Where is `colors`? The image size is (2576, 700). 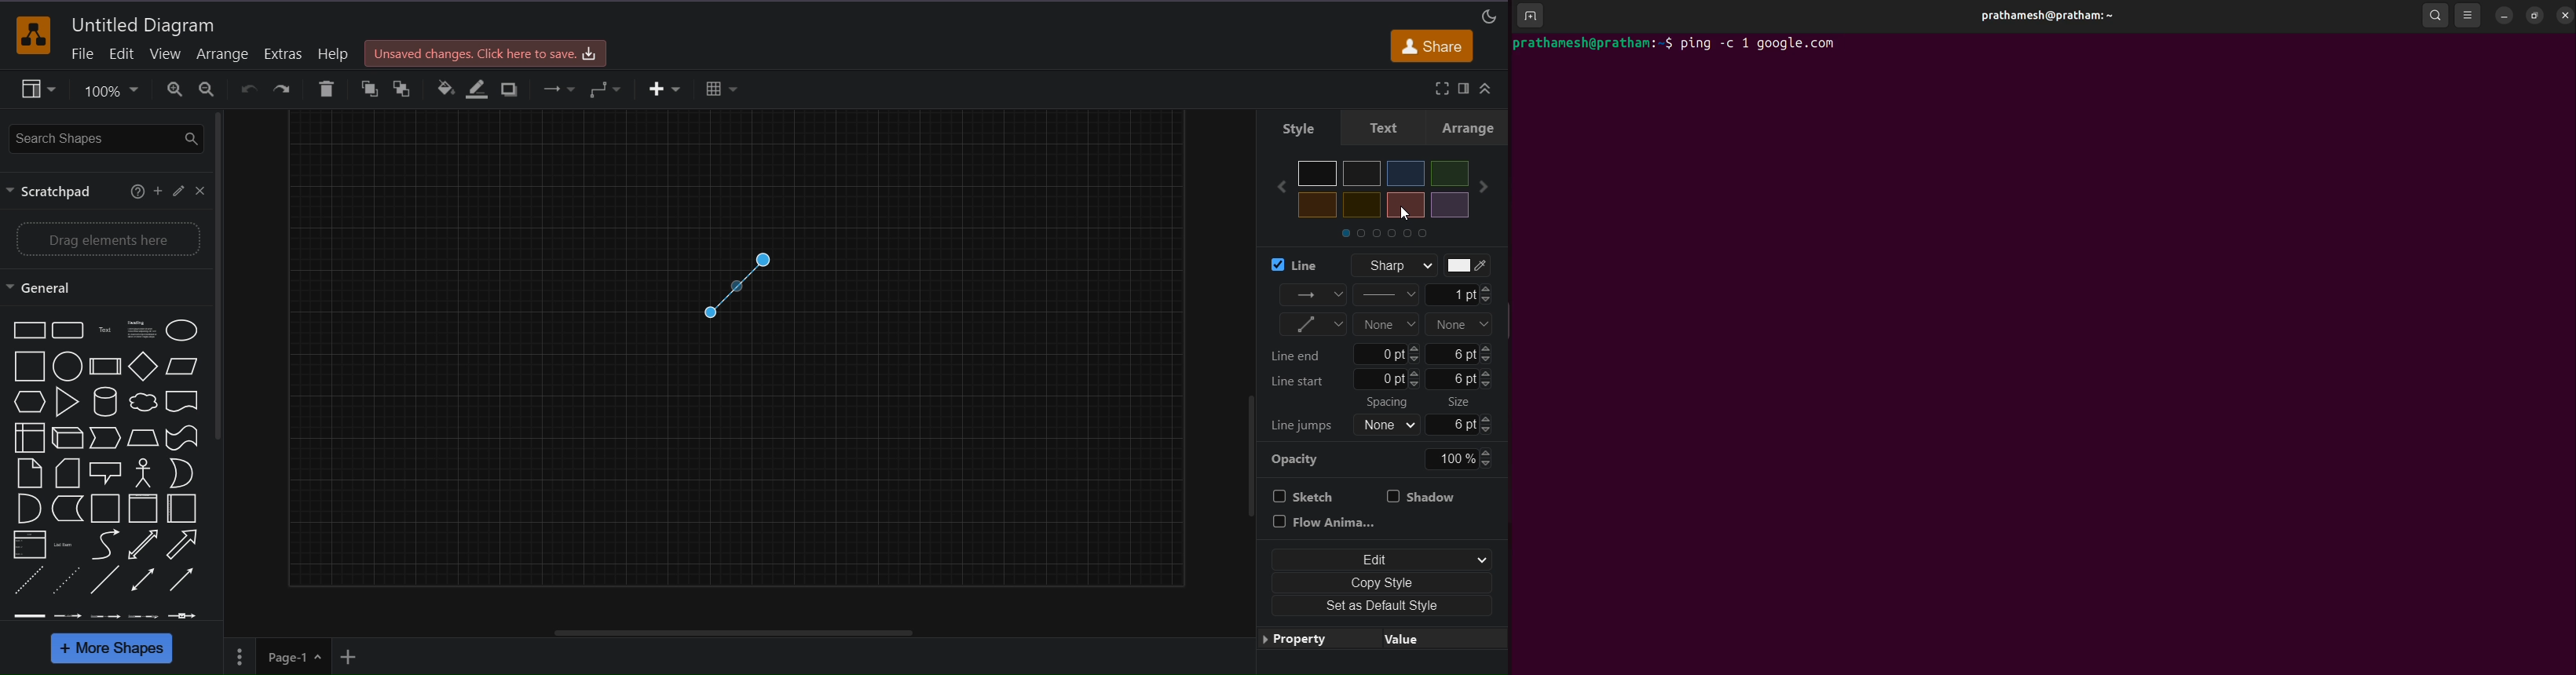 colors is located at coordinates (1377, 202).